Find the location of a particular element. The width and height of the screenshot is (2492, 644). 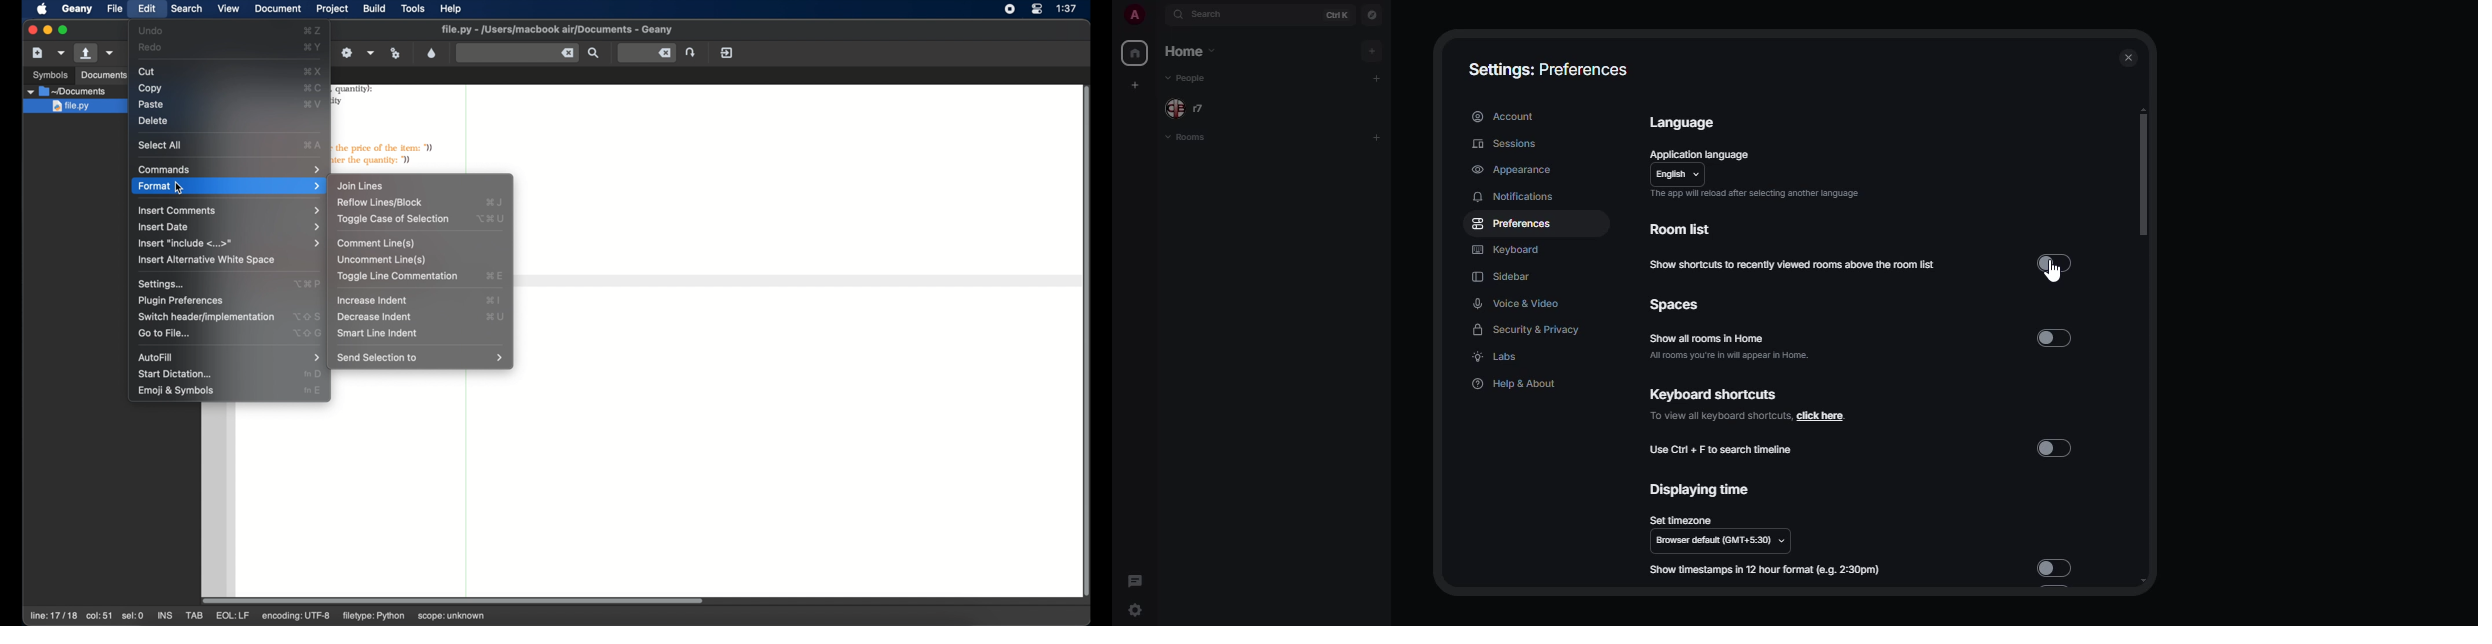

disabled is located at coordinates (2050, 263).